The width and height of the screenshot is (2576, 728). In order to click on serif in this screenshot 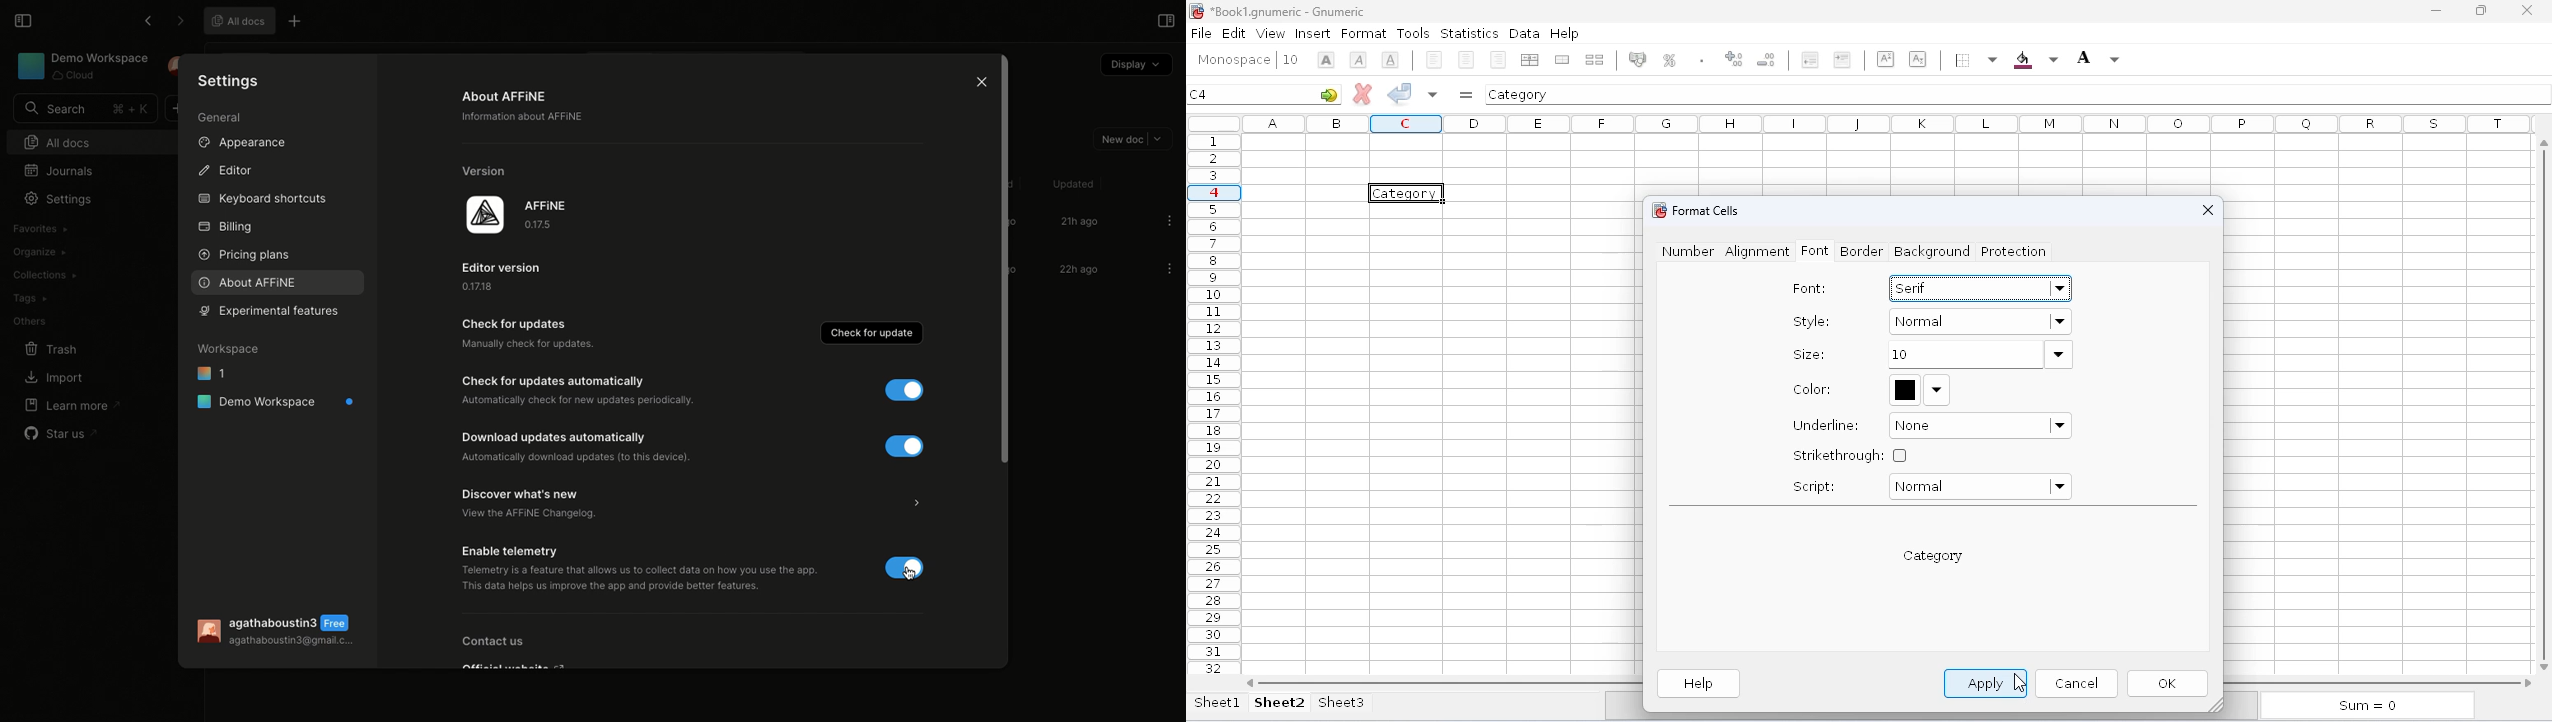, I will do `click(1981, 287)`.